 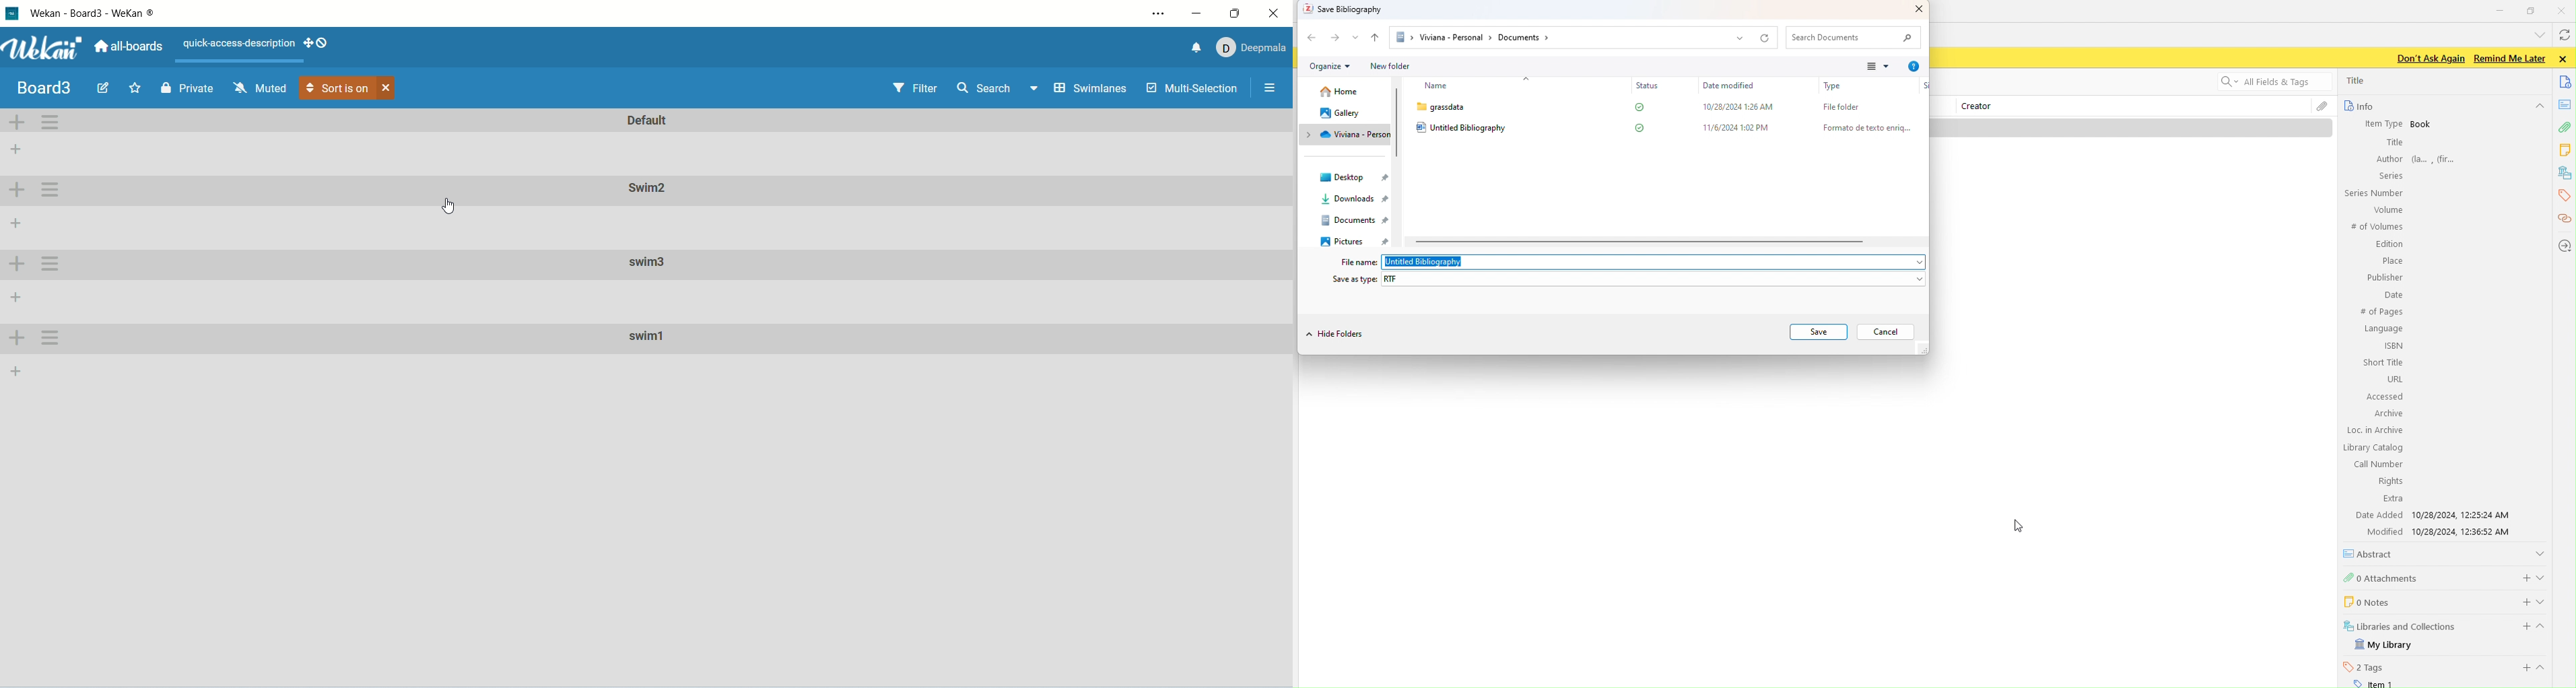 What do you see at coordinates (2378, 464) in the screenshot?
I see `Call Number` at bounding box center [2378, 464].